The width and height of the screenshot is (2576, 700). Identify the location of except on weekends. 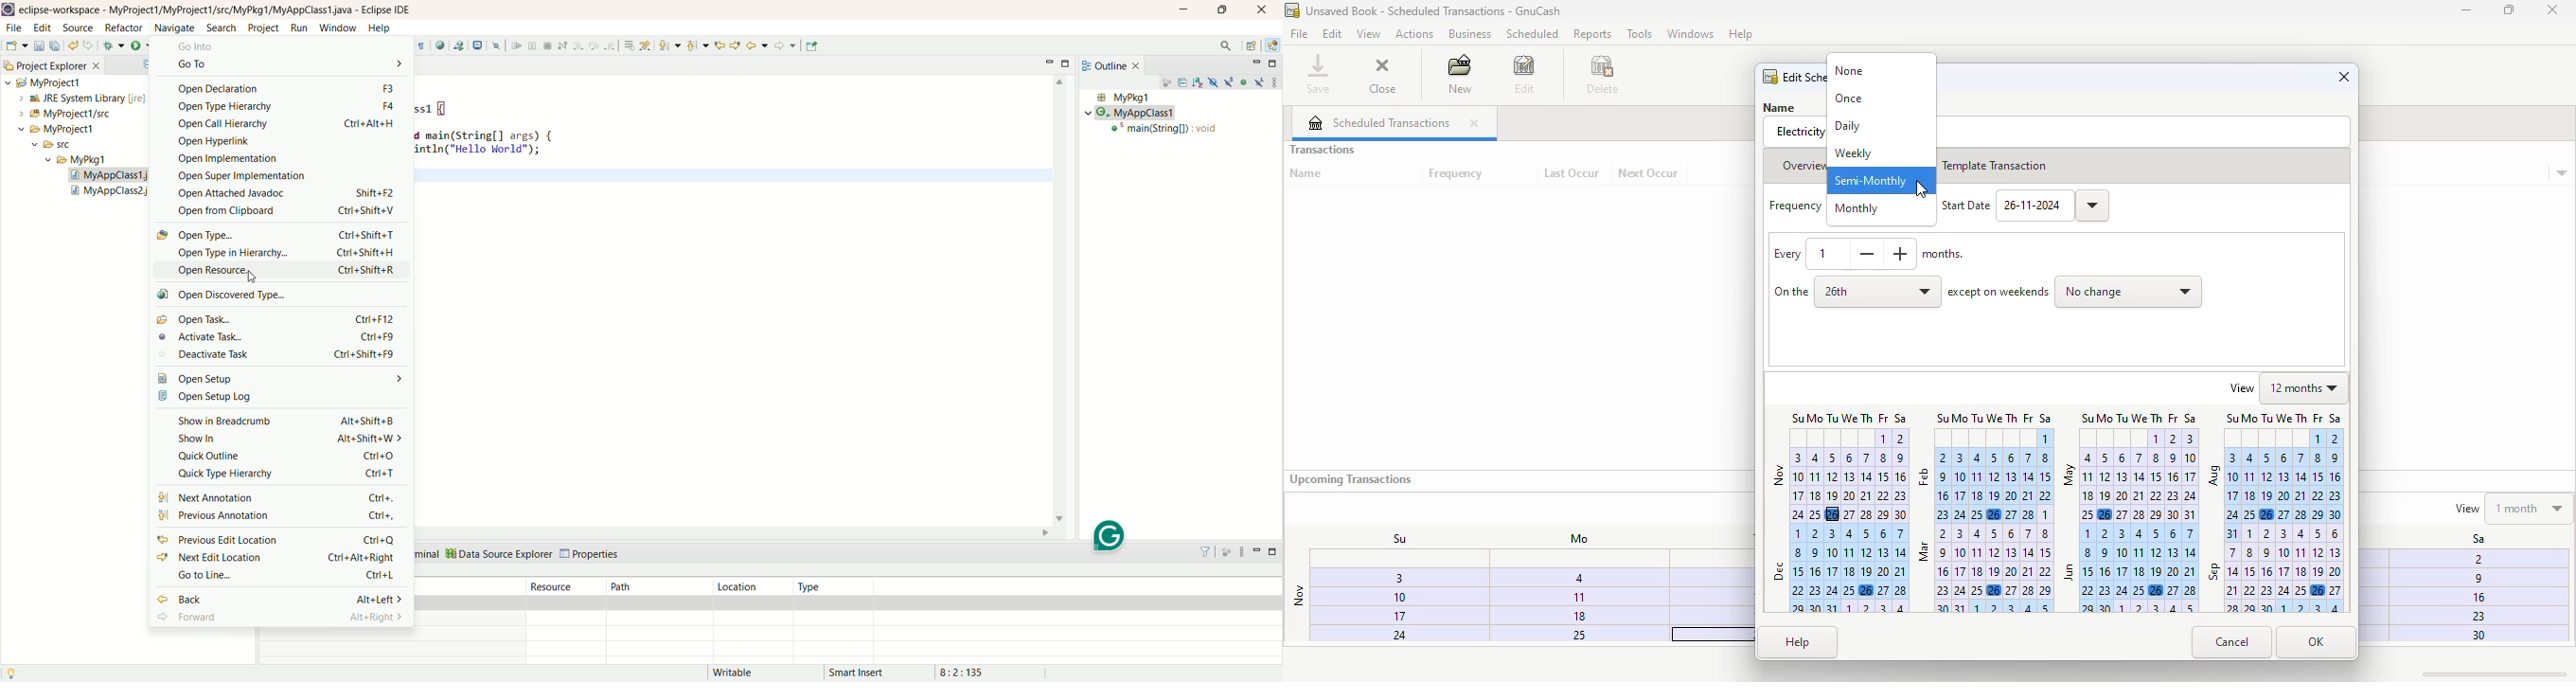
(1999, 293).